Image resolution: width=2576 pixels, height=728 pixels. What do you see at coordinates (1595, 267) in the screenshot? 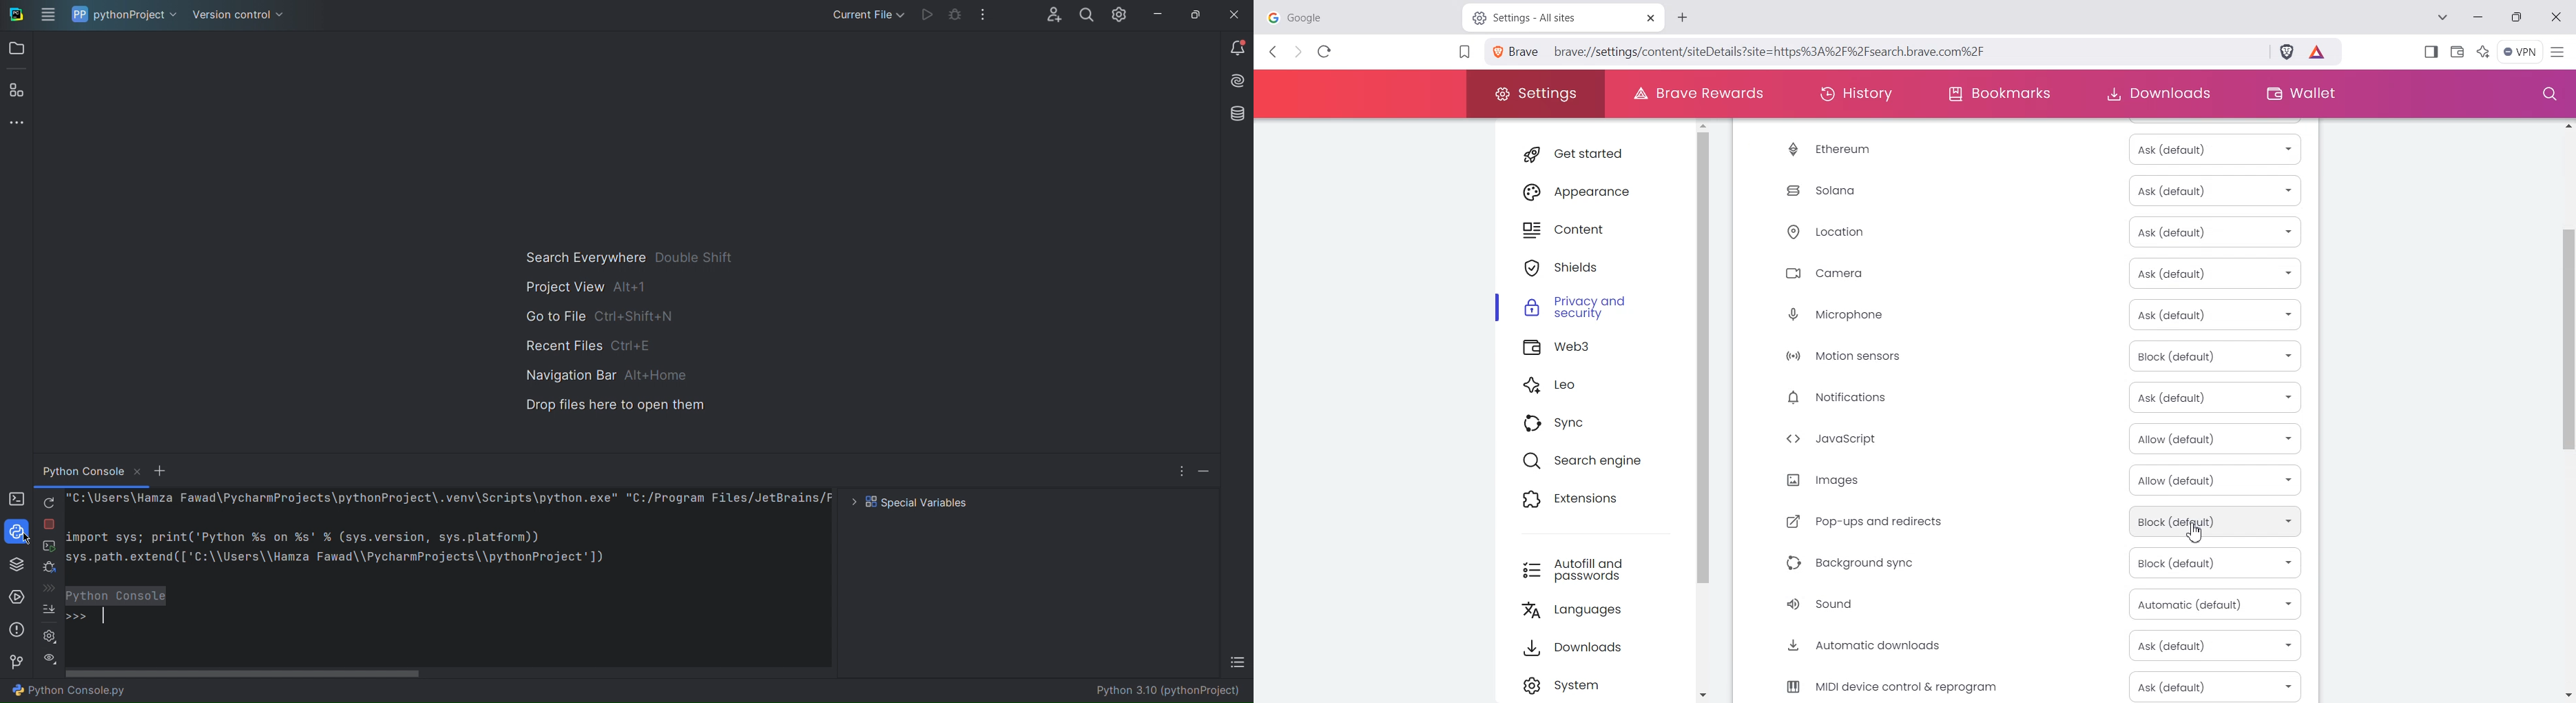
I see `Shields` at bounding box center [1595, 267].